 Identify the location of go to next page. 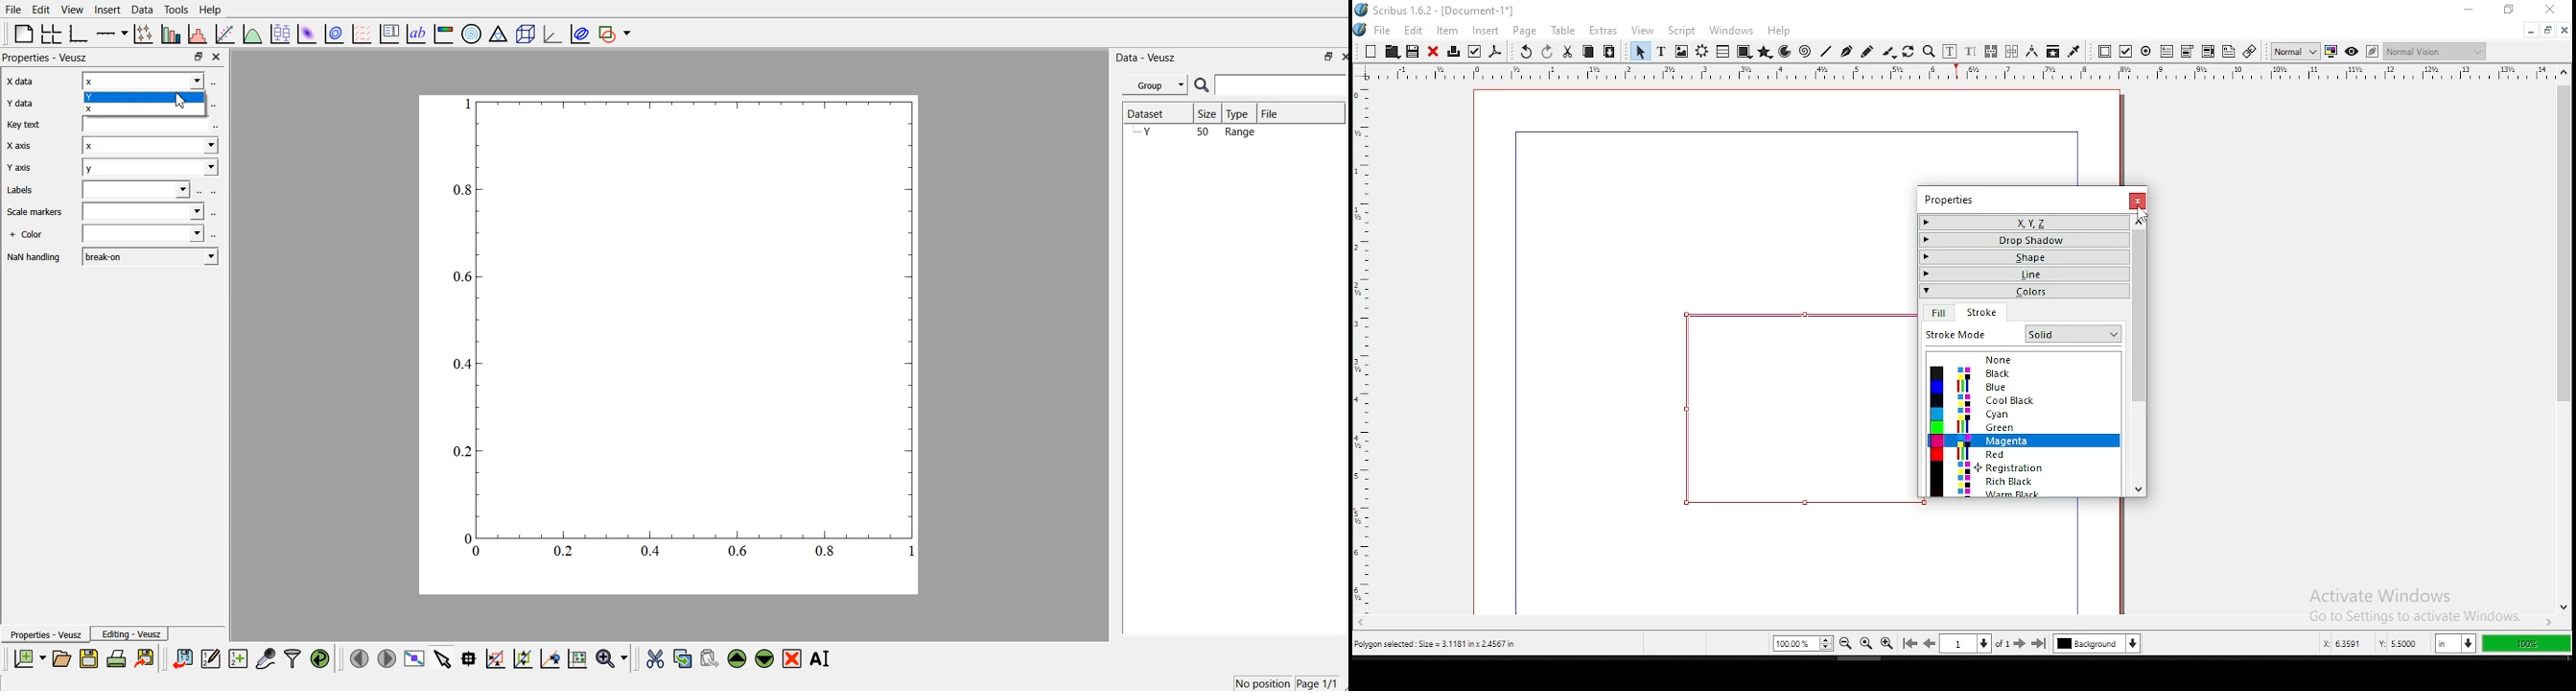
(2020, 644).